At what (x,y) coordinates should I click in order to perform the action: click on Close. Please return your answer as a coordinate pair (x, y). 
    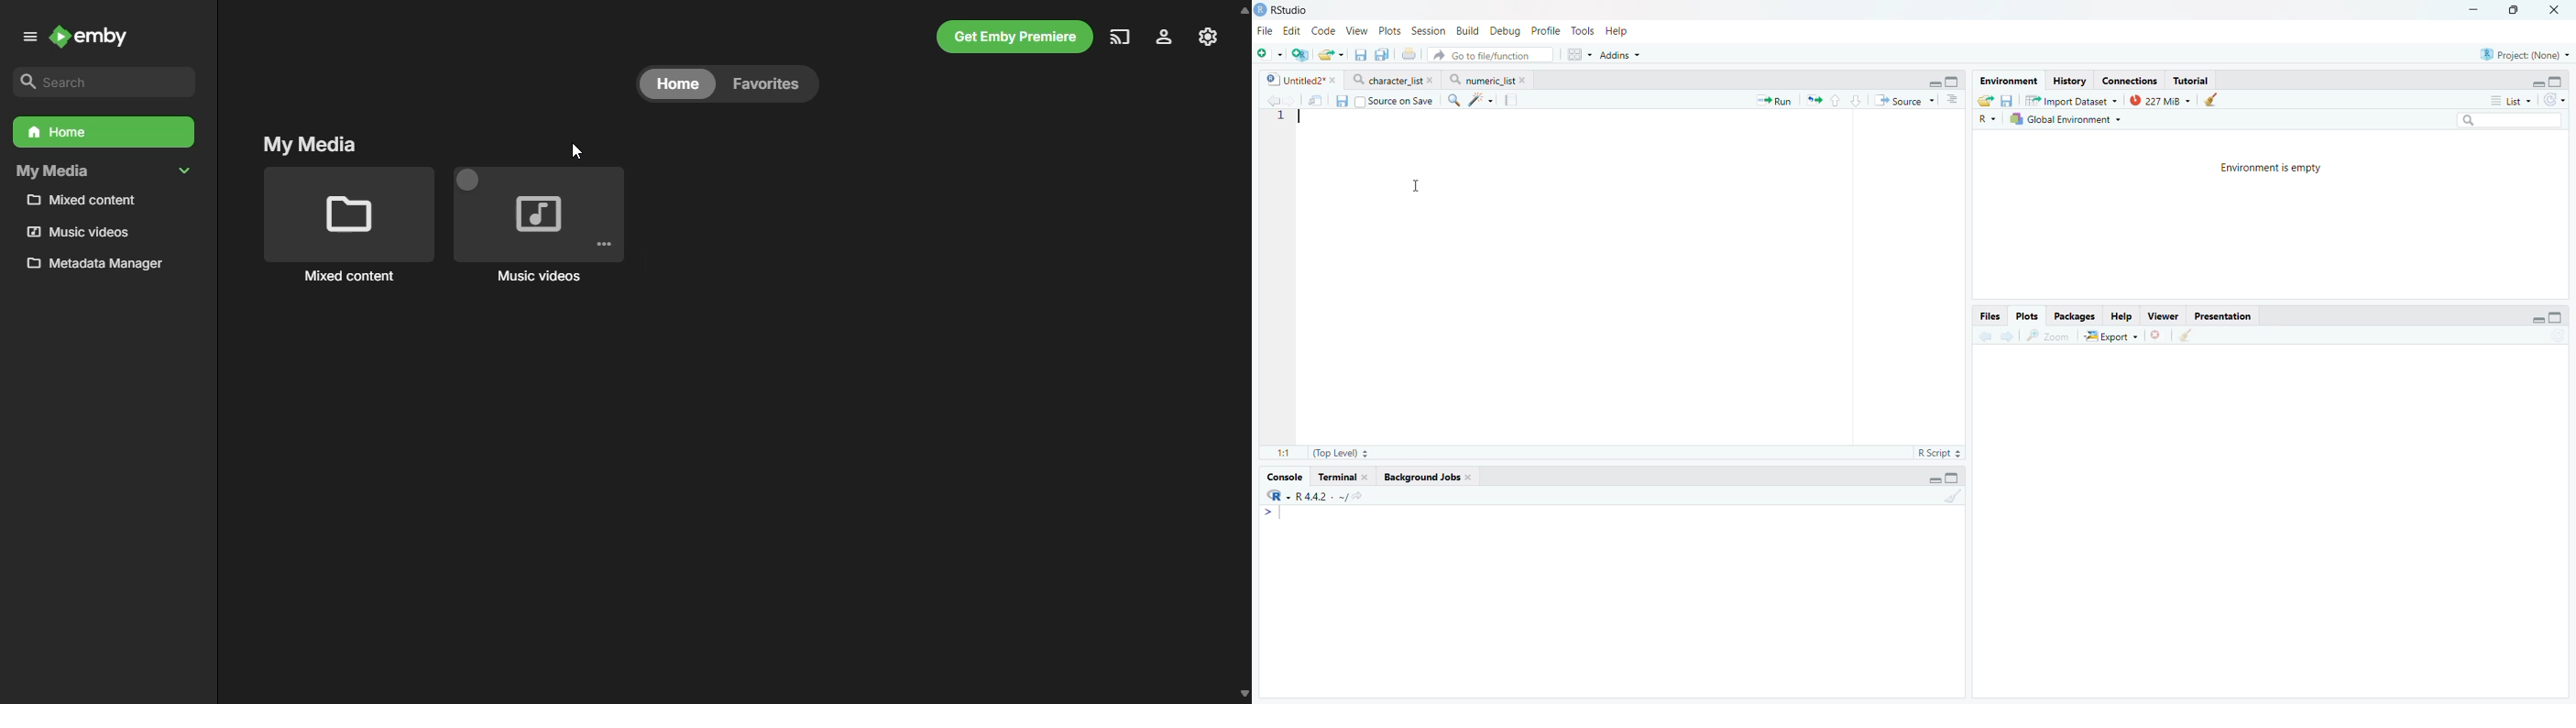
    Looking at the image, I should click on (2558, 10).